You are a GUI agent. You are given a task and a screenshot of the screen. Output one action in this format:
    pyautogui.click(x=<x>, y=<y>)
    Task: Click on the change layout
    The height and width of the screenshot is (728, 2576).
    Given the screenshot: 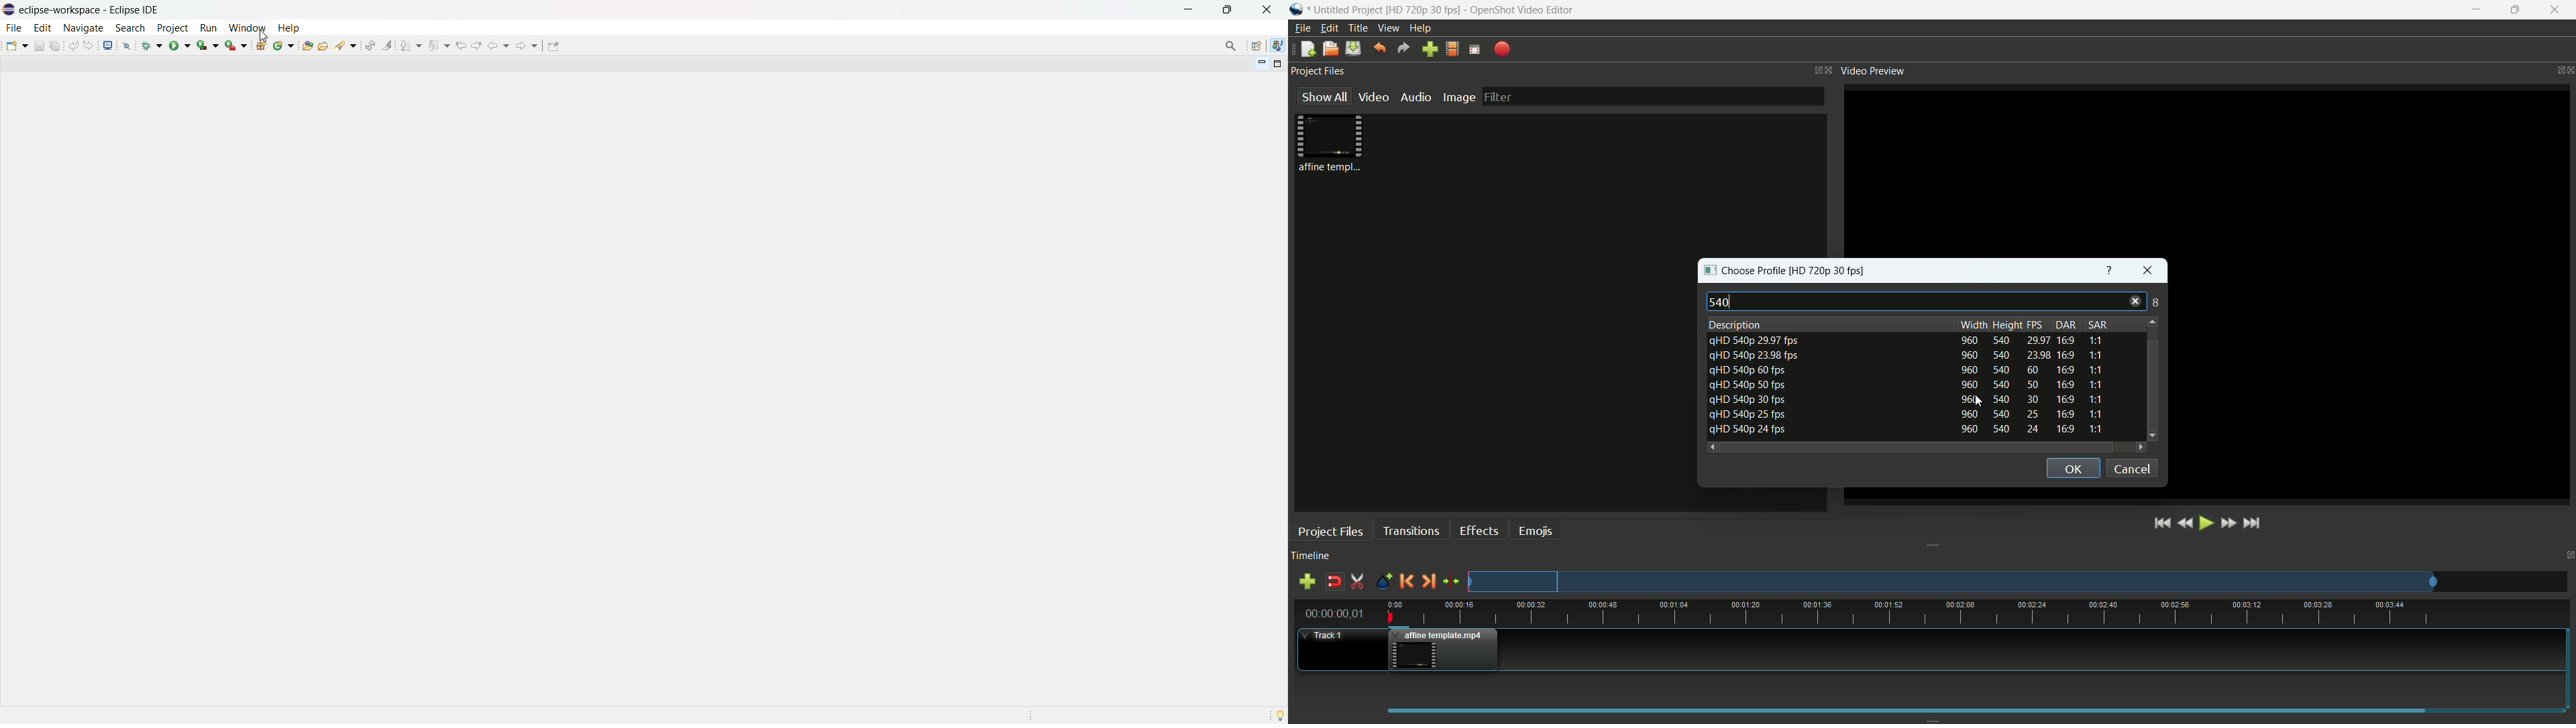 What is the action you would take?
    pyautogui.click(x=1814, y=70)
    